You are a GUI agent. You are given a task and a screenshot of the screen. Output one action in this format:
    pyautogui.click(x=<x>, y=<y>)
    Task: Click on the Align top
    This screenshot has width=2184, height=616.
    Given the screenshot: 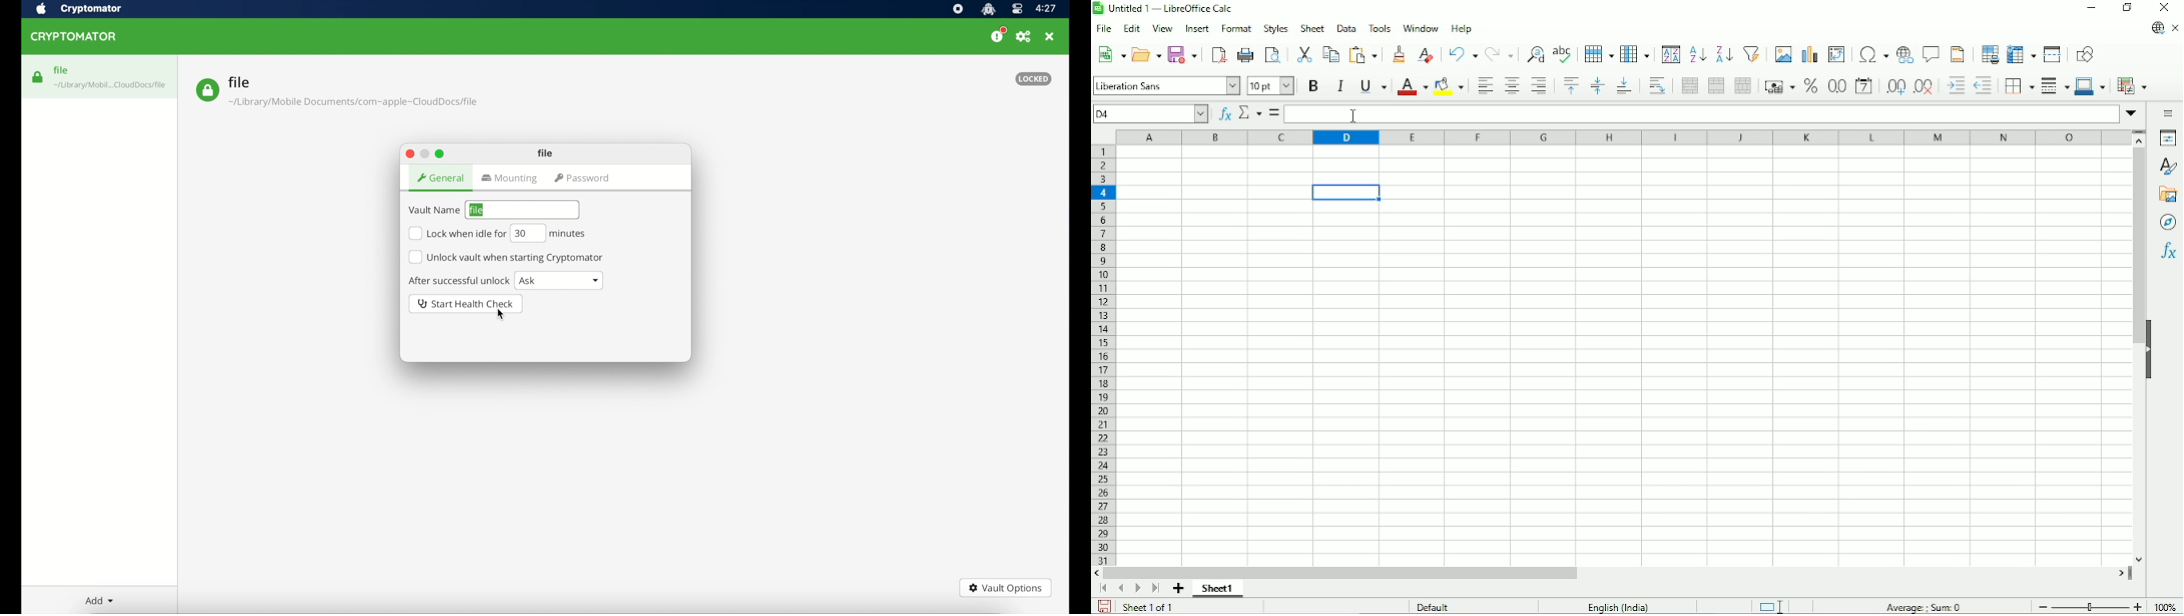 What is the action you would take?
    pyautogui.click(x=1572, y=86)
    